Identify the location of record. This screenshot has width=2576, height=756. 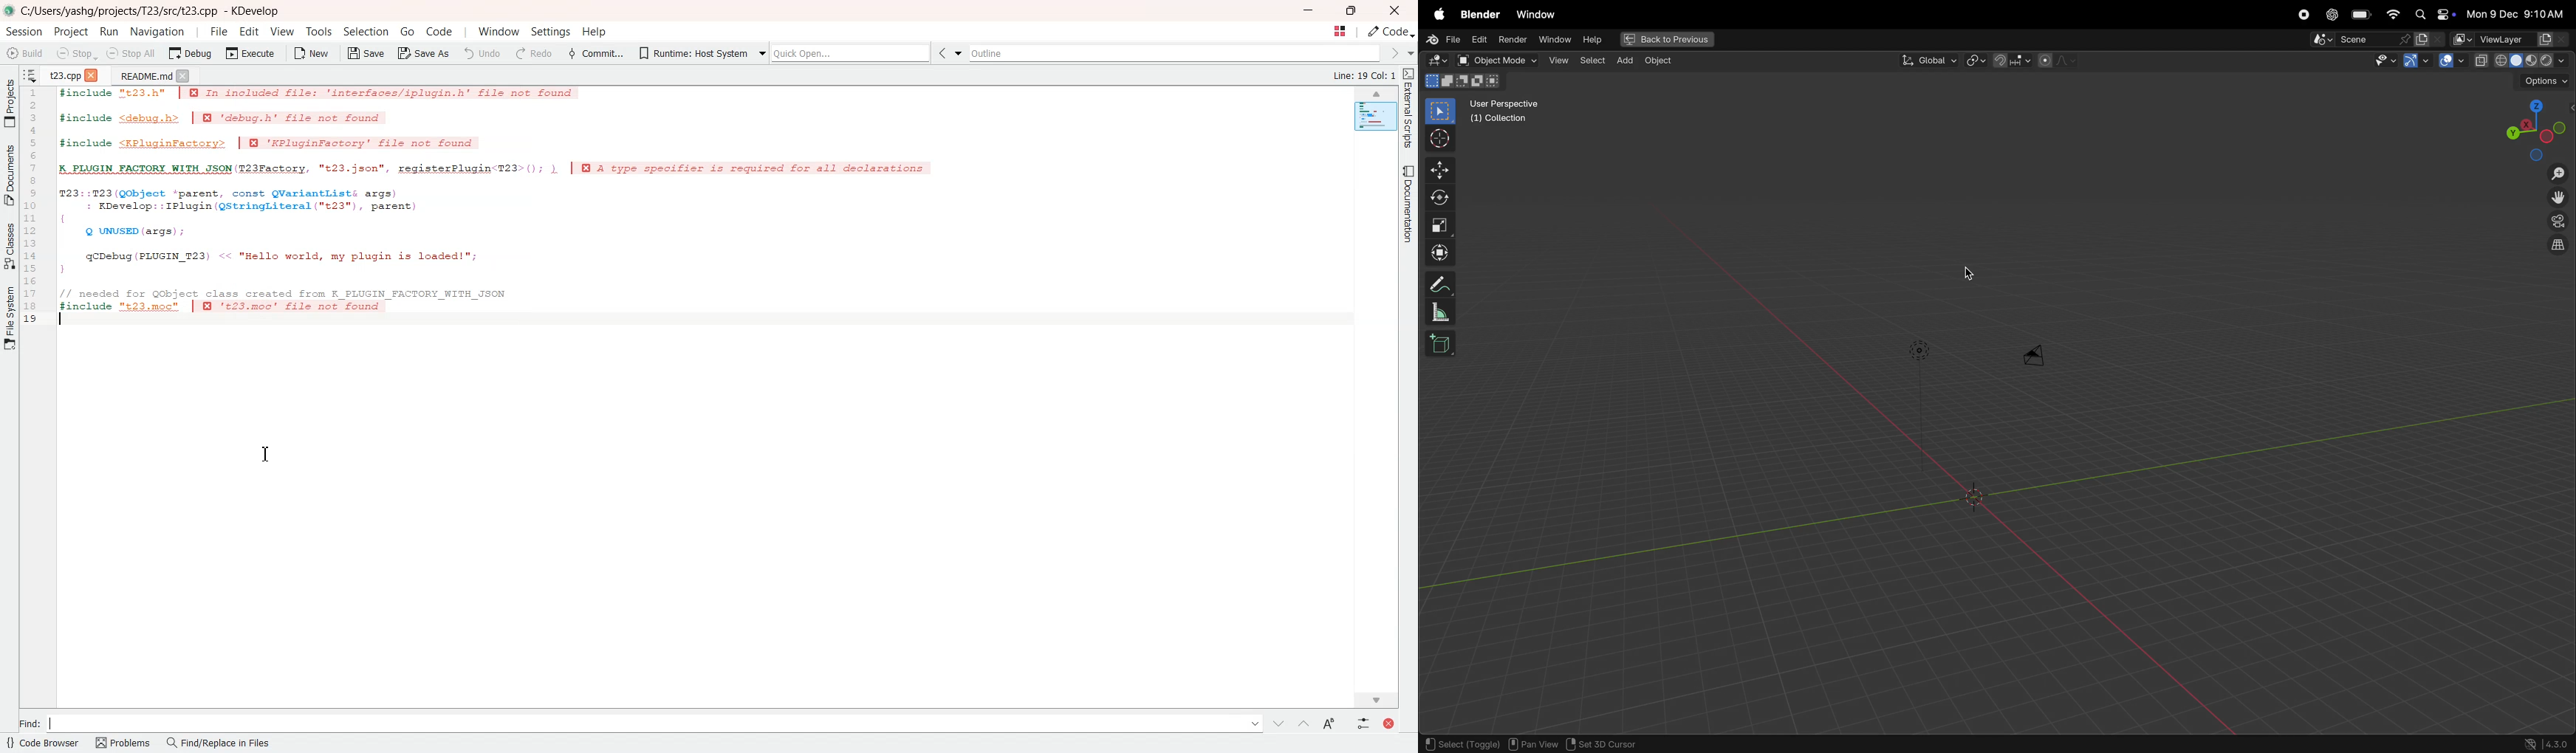
(2301, 15).